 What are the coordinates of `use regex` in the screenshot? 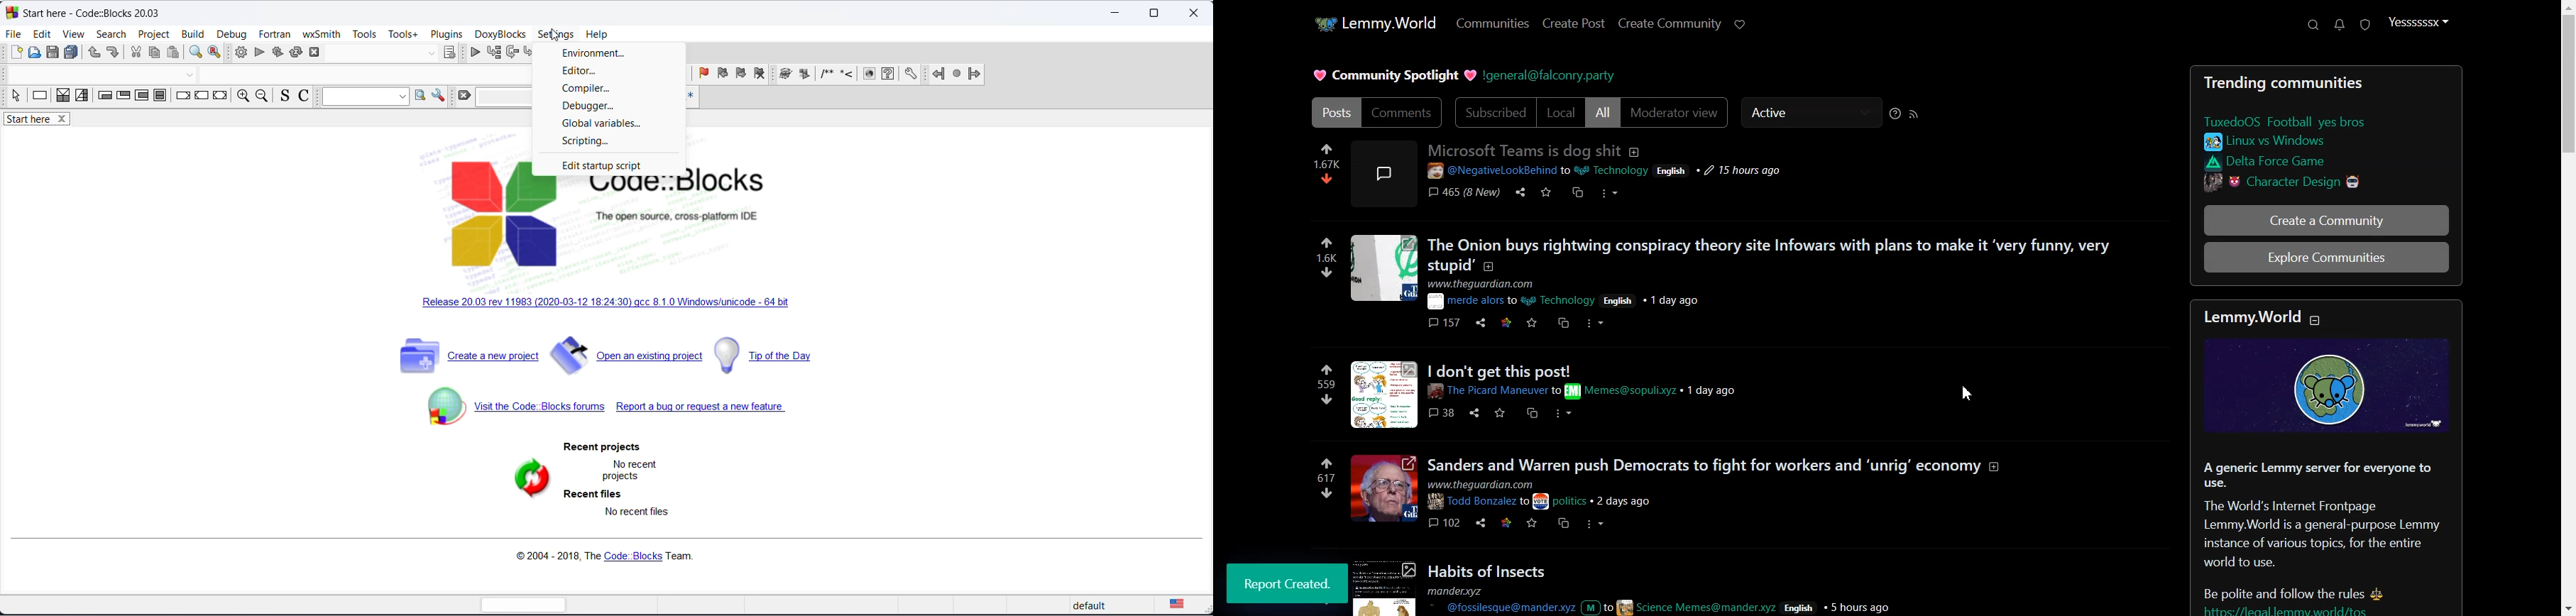 It's located at (690, 96).